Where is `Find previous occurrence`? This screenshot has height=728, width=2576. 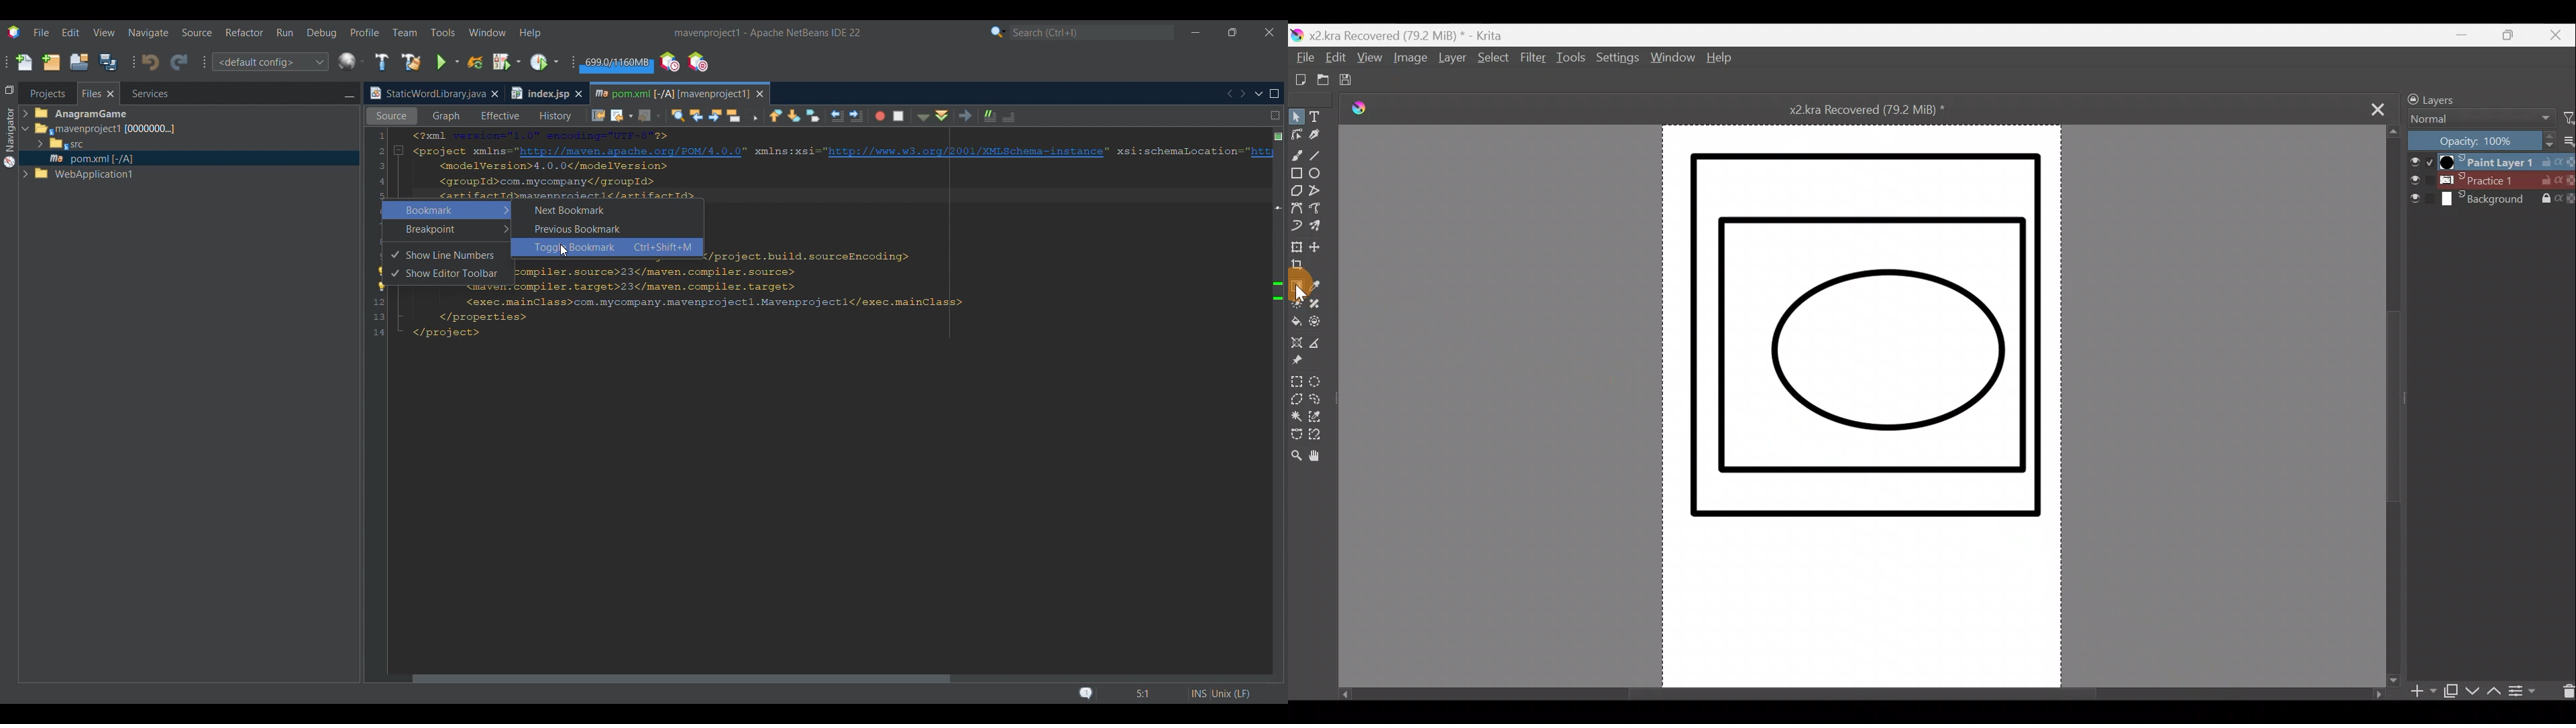 Find previous occurrence is located at coordinates (697, 117).